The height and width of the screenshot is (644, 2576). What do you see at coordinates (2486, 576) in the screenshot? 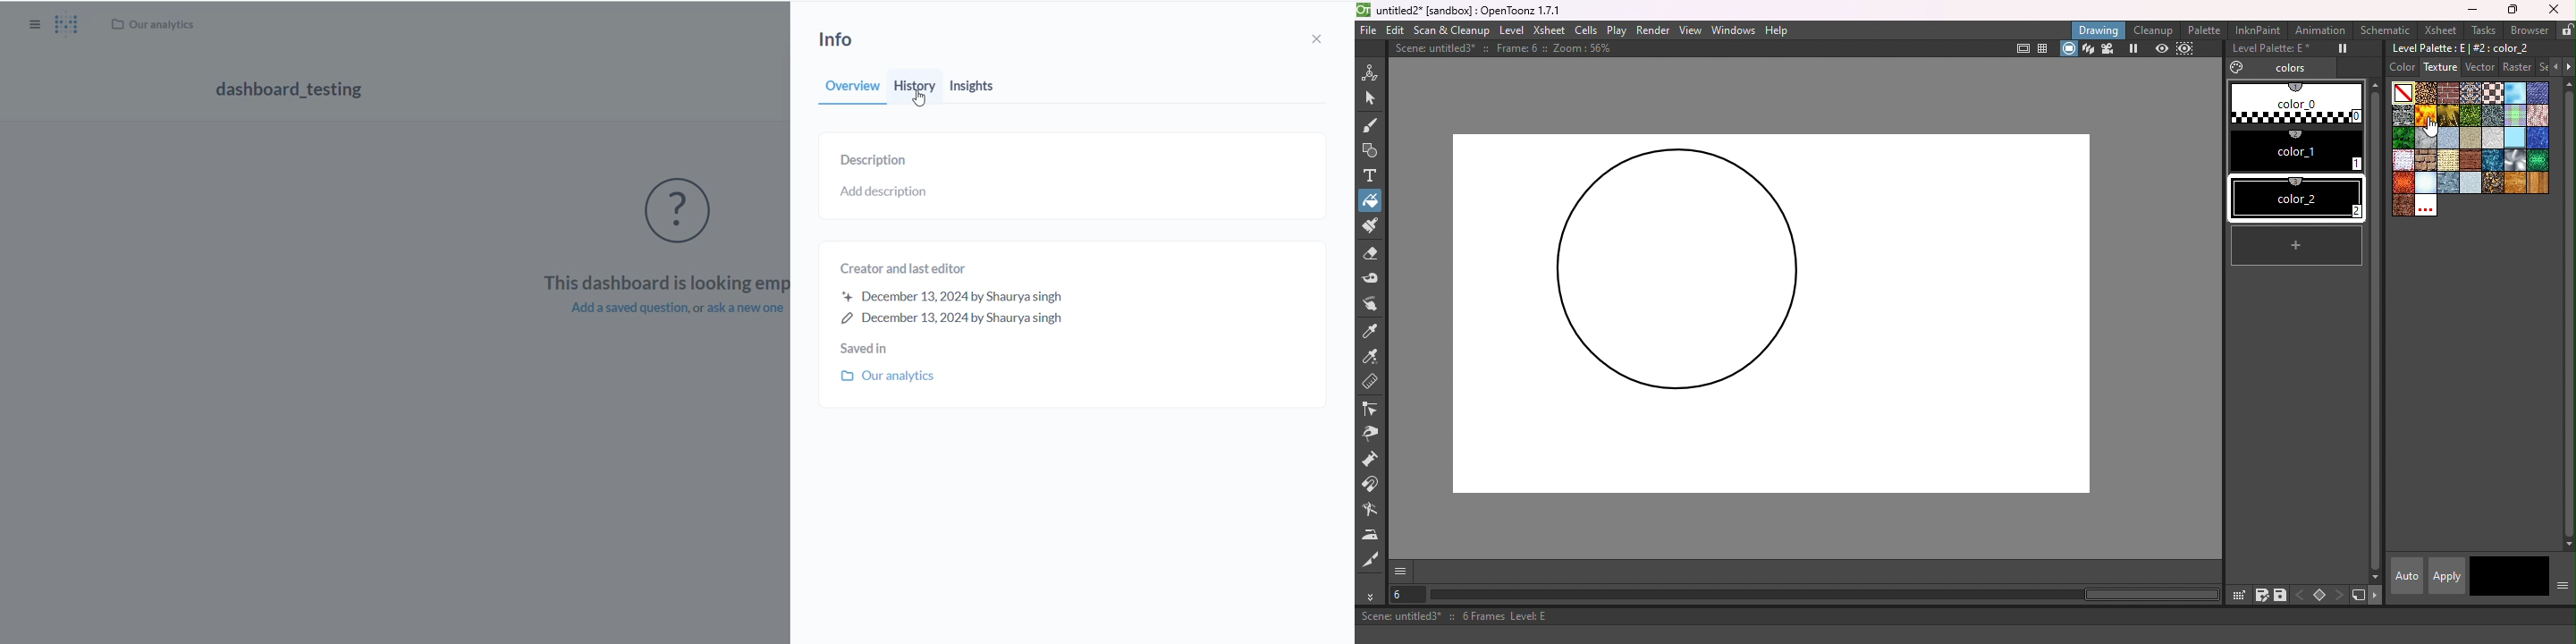
I see `Current style` at bounding box center [2486, 576].